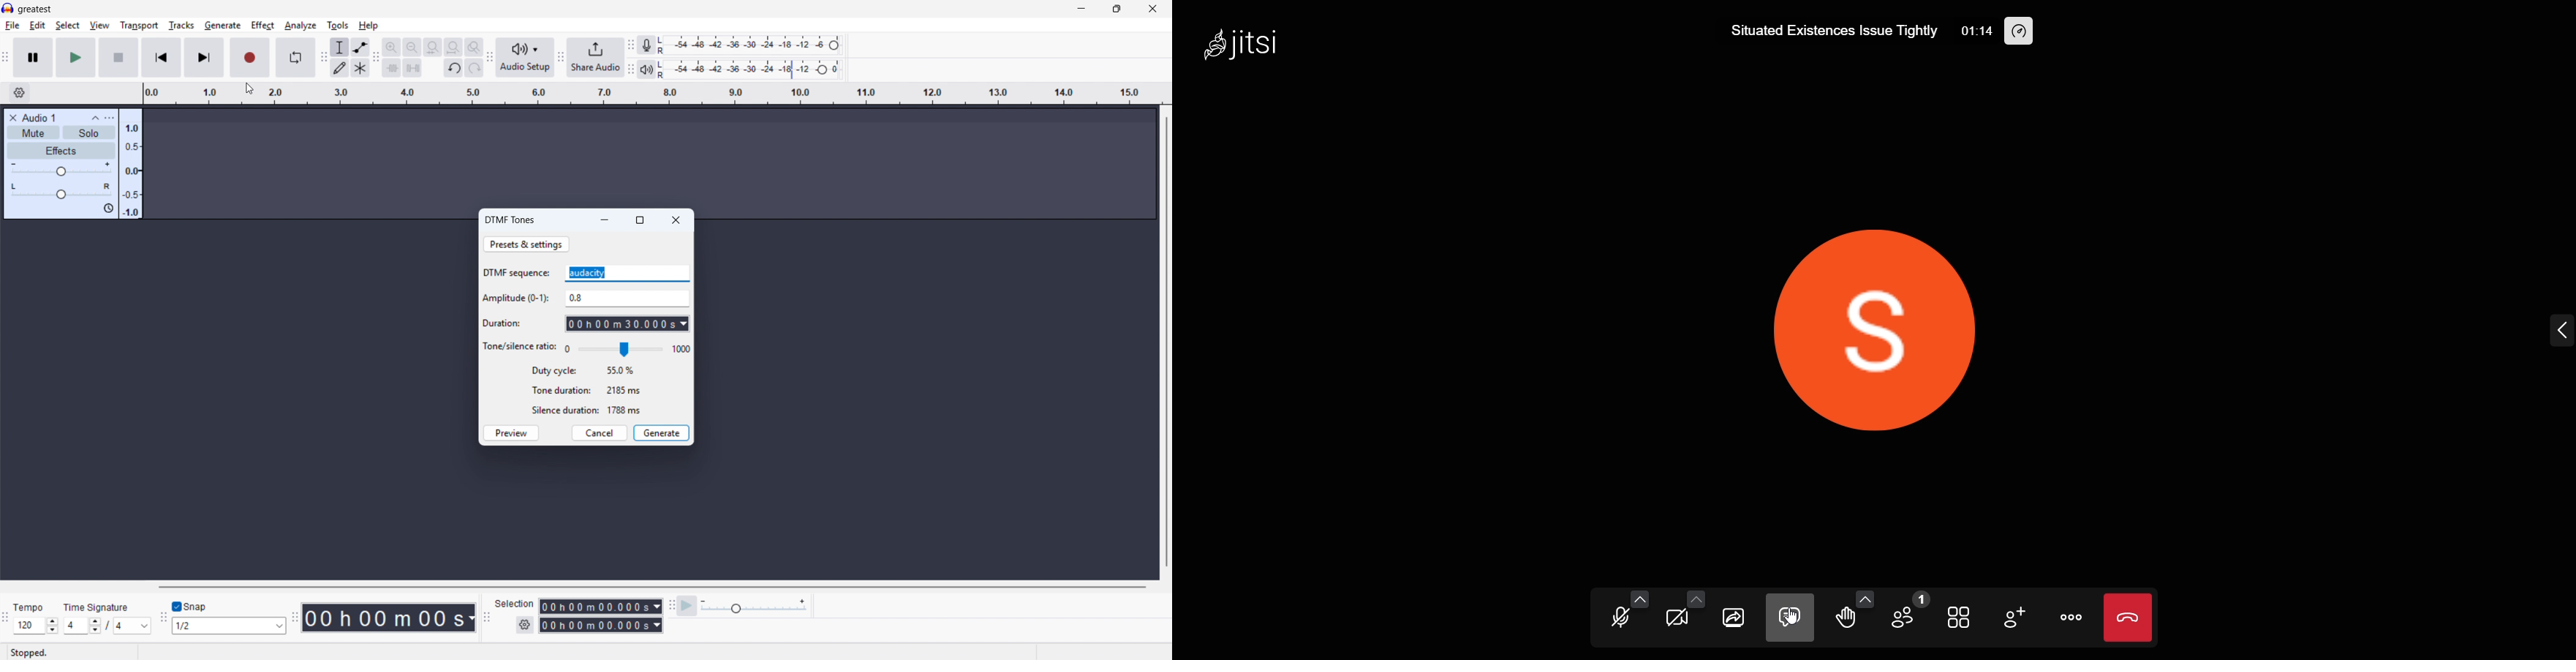 The image size is (2576, 672). What do you see at coordinates (33, 133) in the screenshot?
I see `mute ` at bounding box center [33, 133].